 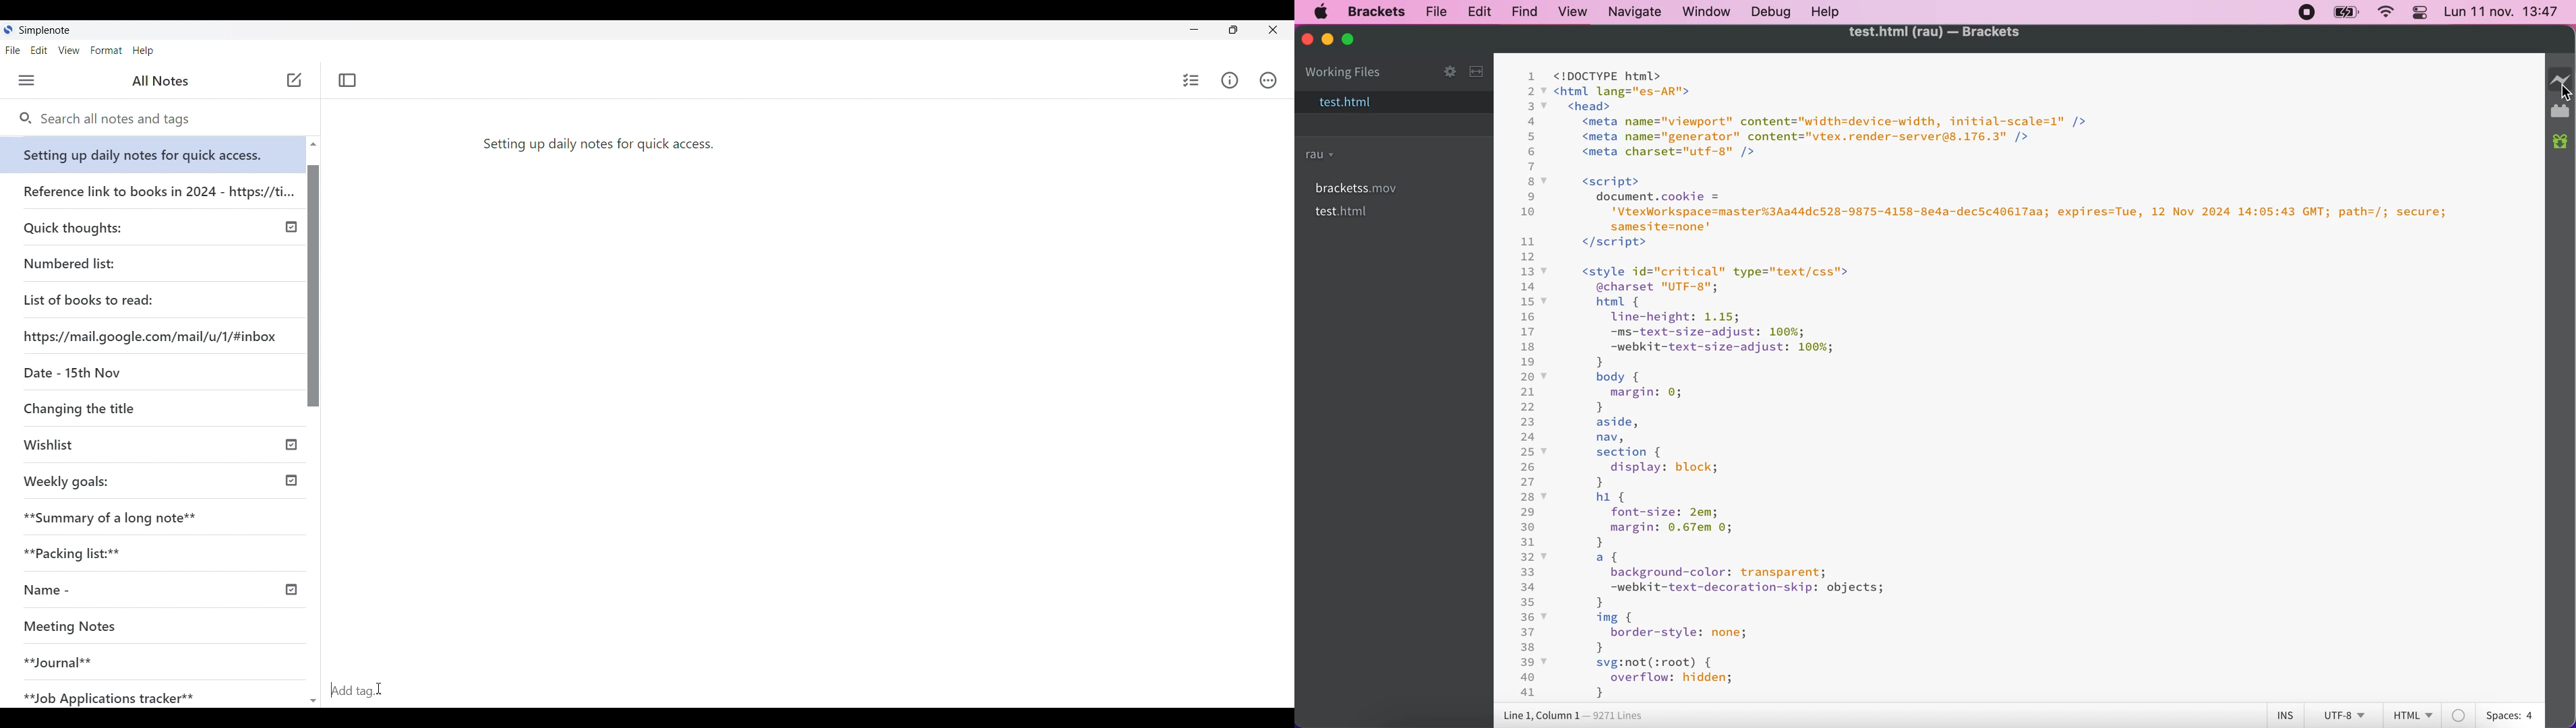 I want to click on debug, so click(x=1774, y=12).